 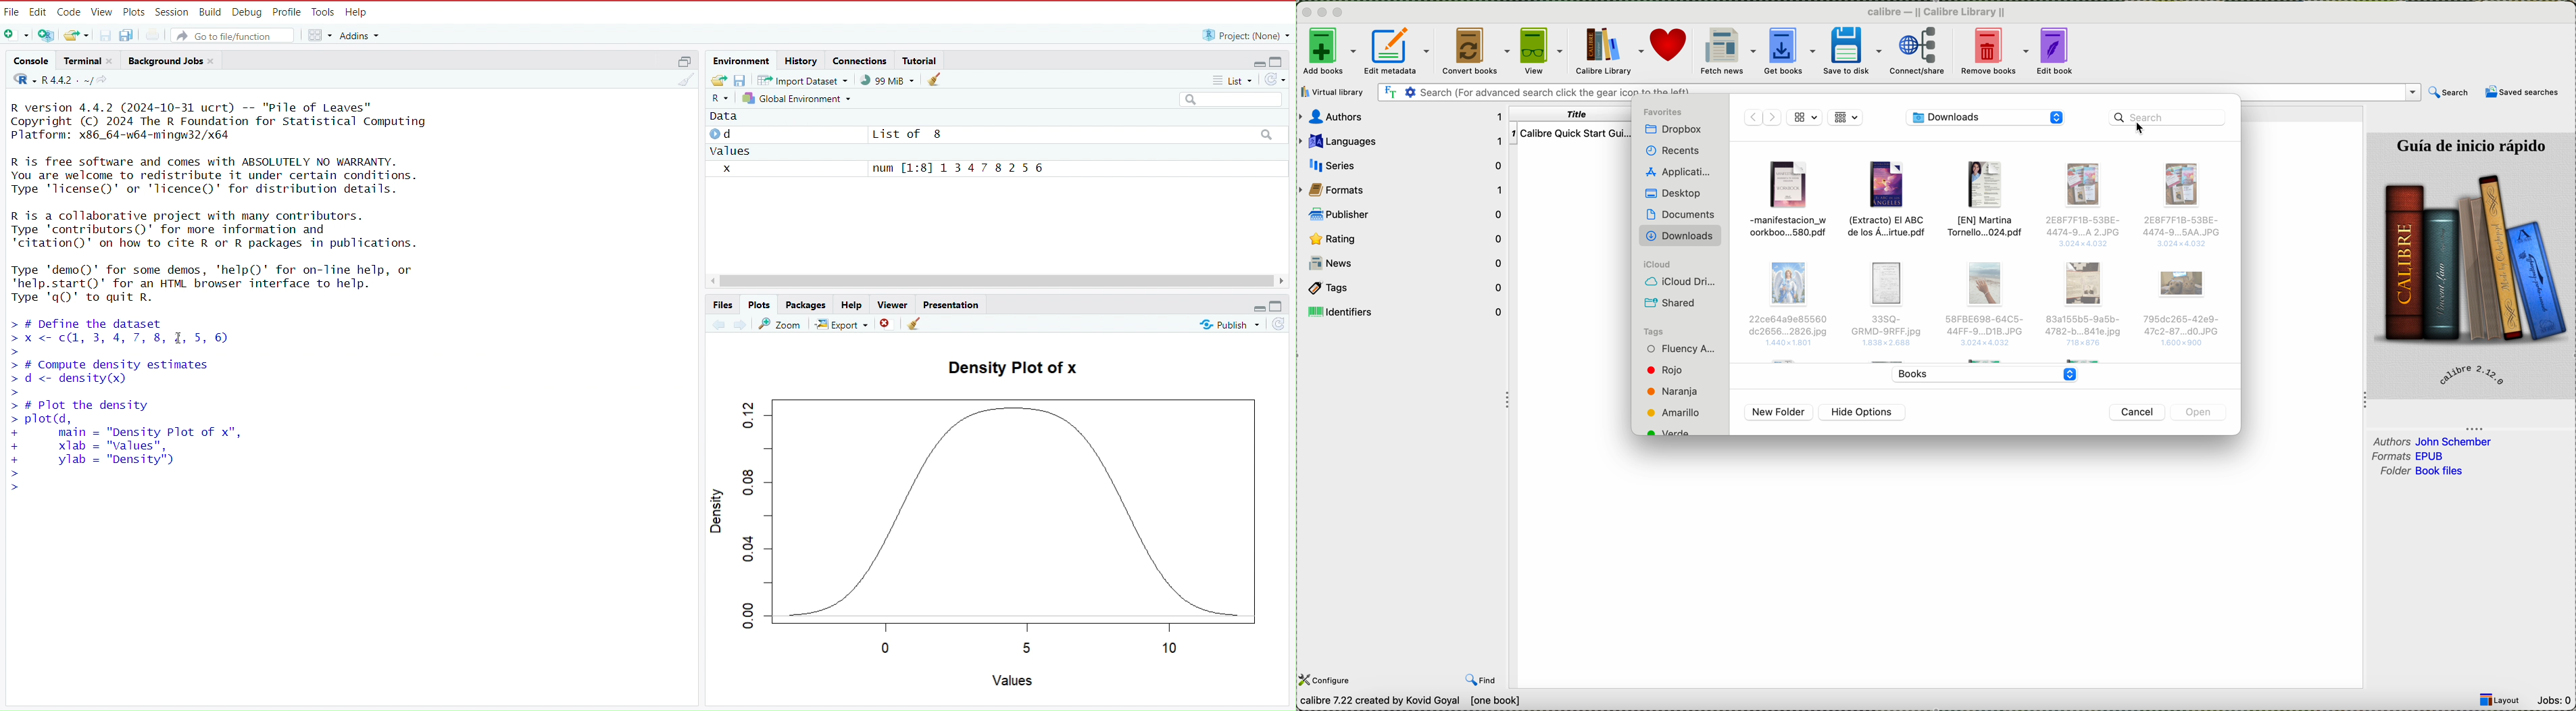 I want to click on files, so click(x=723, y=303).